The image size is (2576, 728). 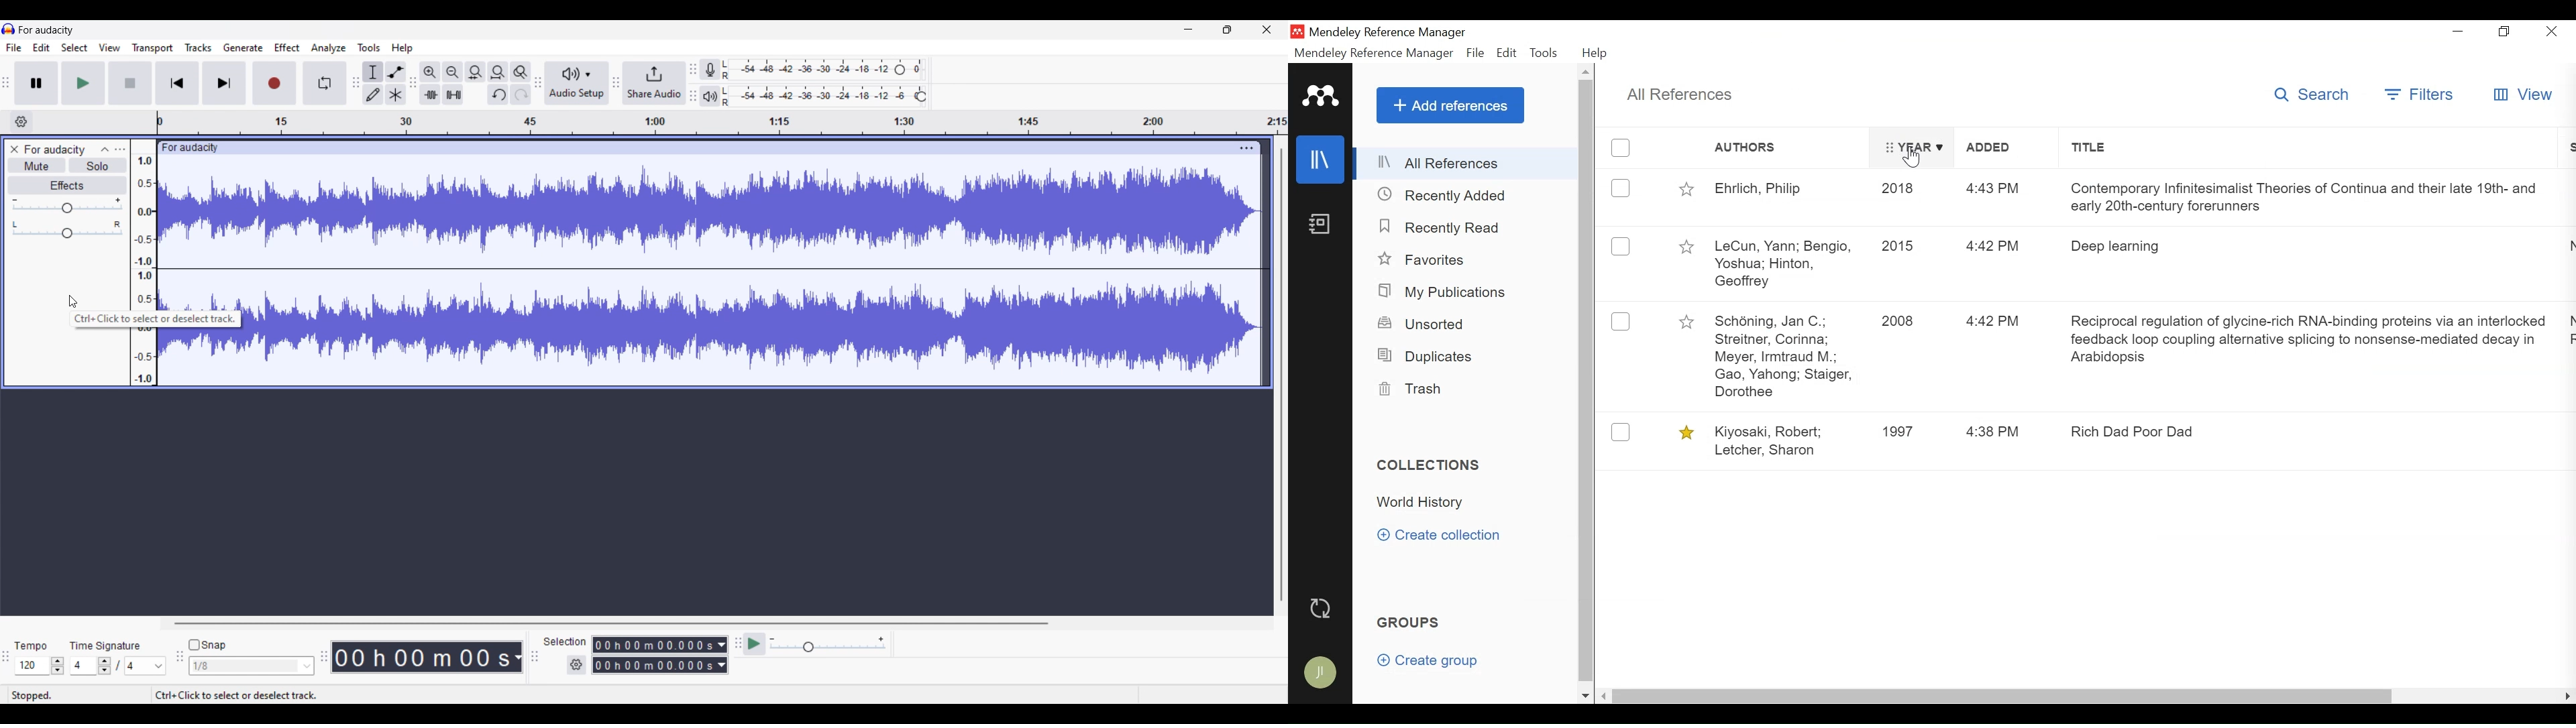 I want to click on Trim audio outside selection, so click(x=430, y=95).